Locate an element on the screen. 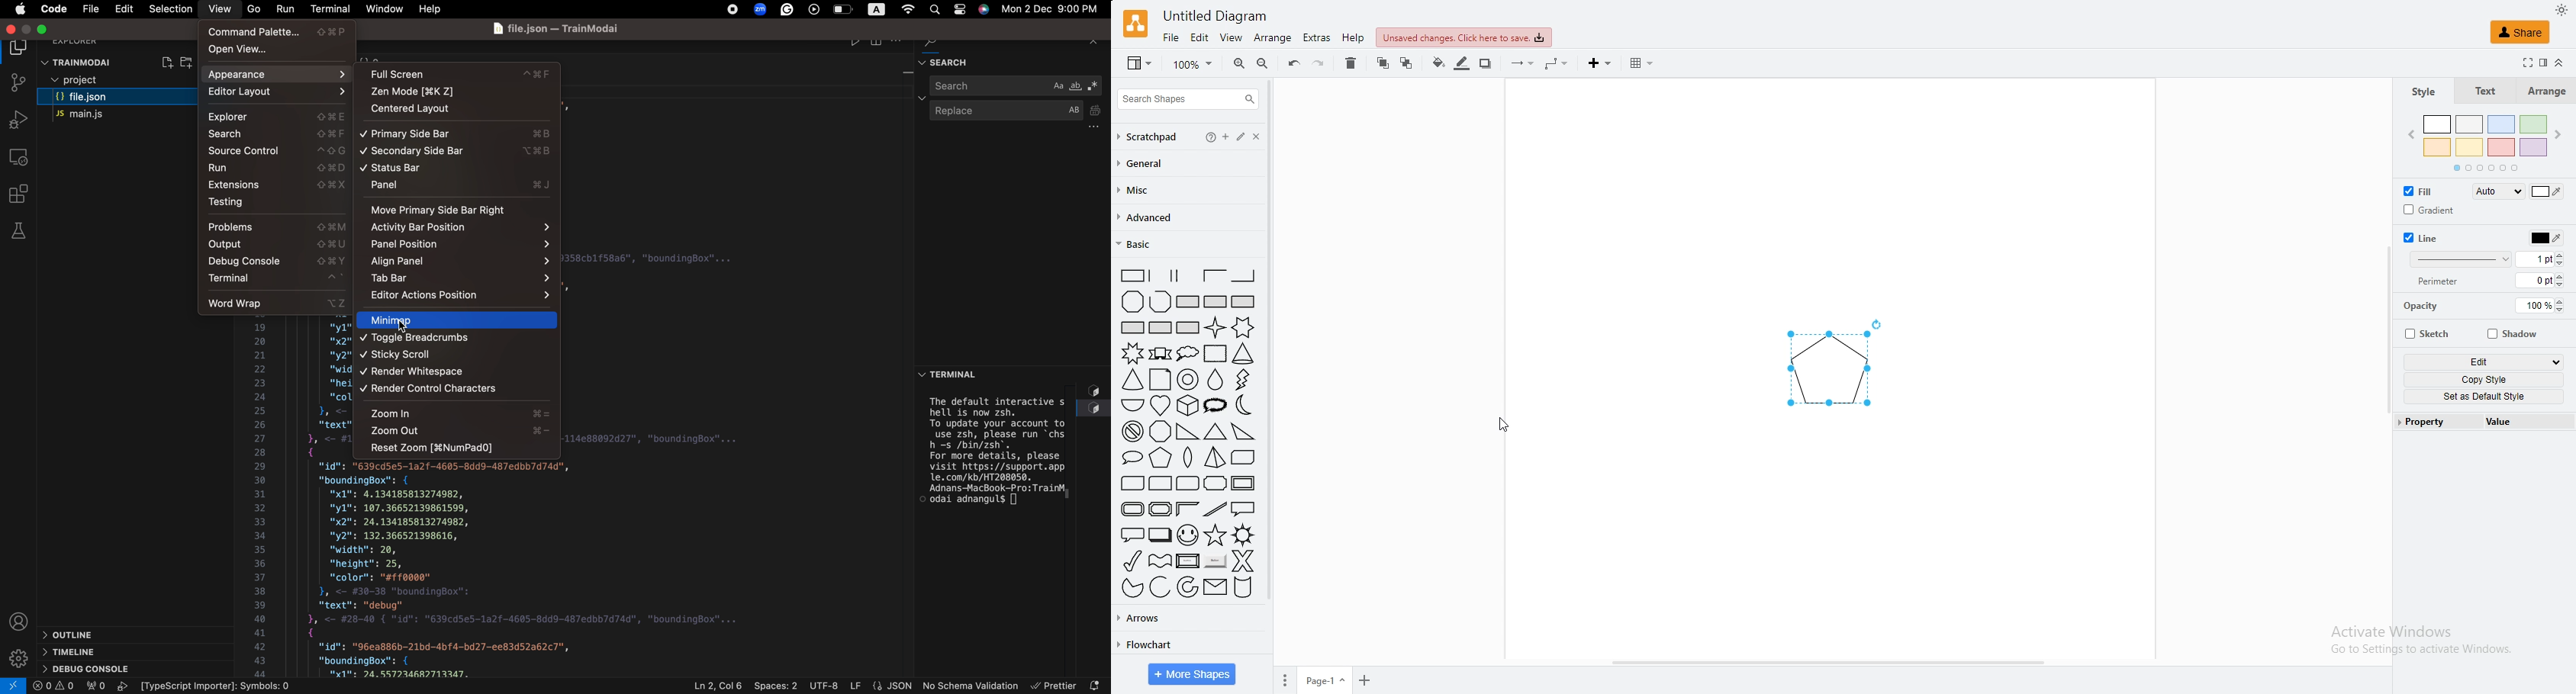 Image resolution: width=2576 pixels, height=700 pixels. file name is located at coordinates (558, 29).